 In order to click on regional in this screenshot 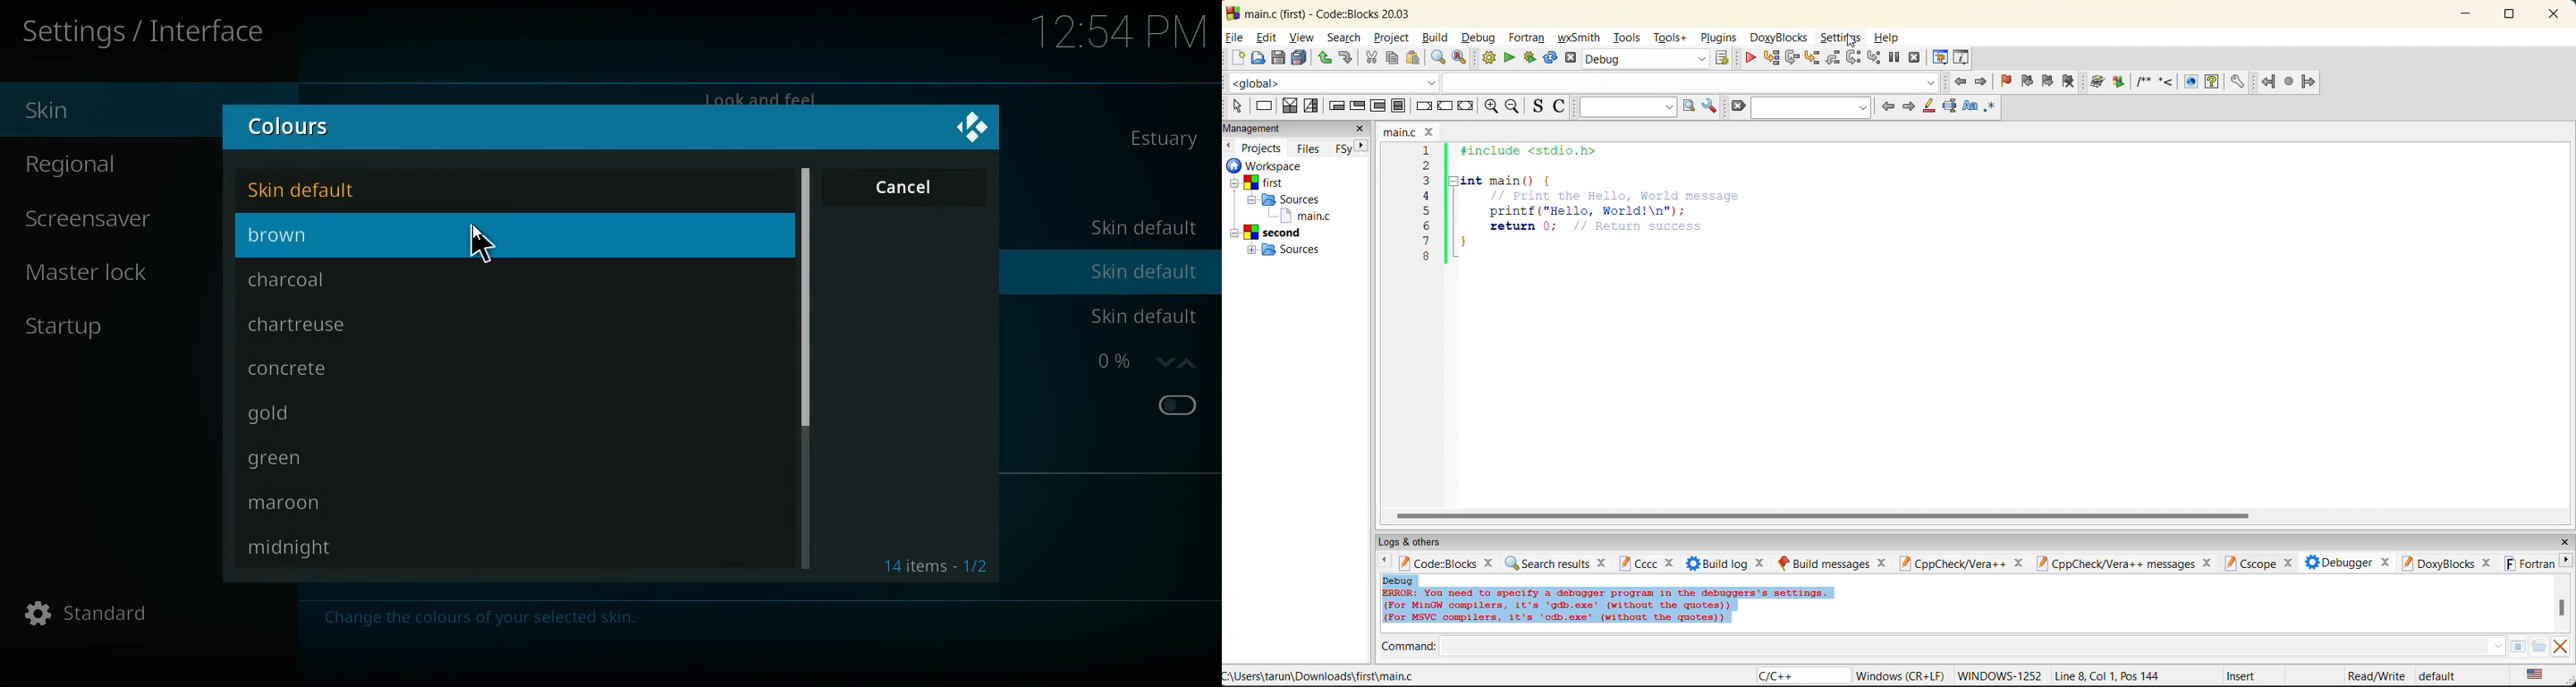, I will do `click(113, 165)`.